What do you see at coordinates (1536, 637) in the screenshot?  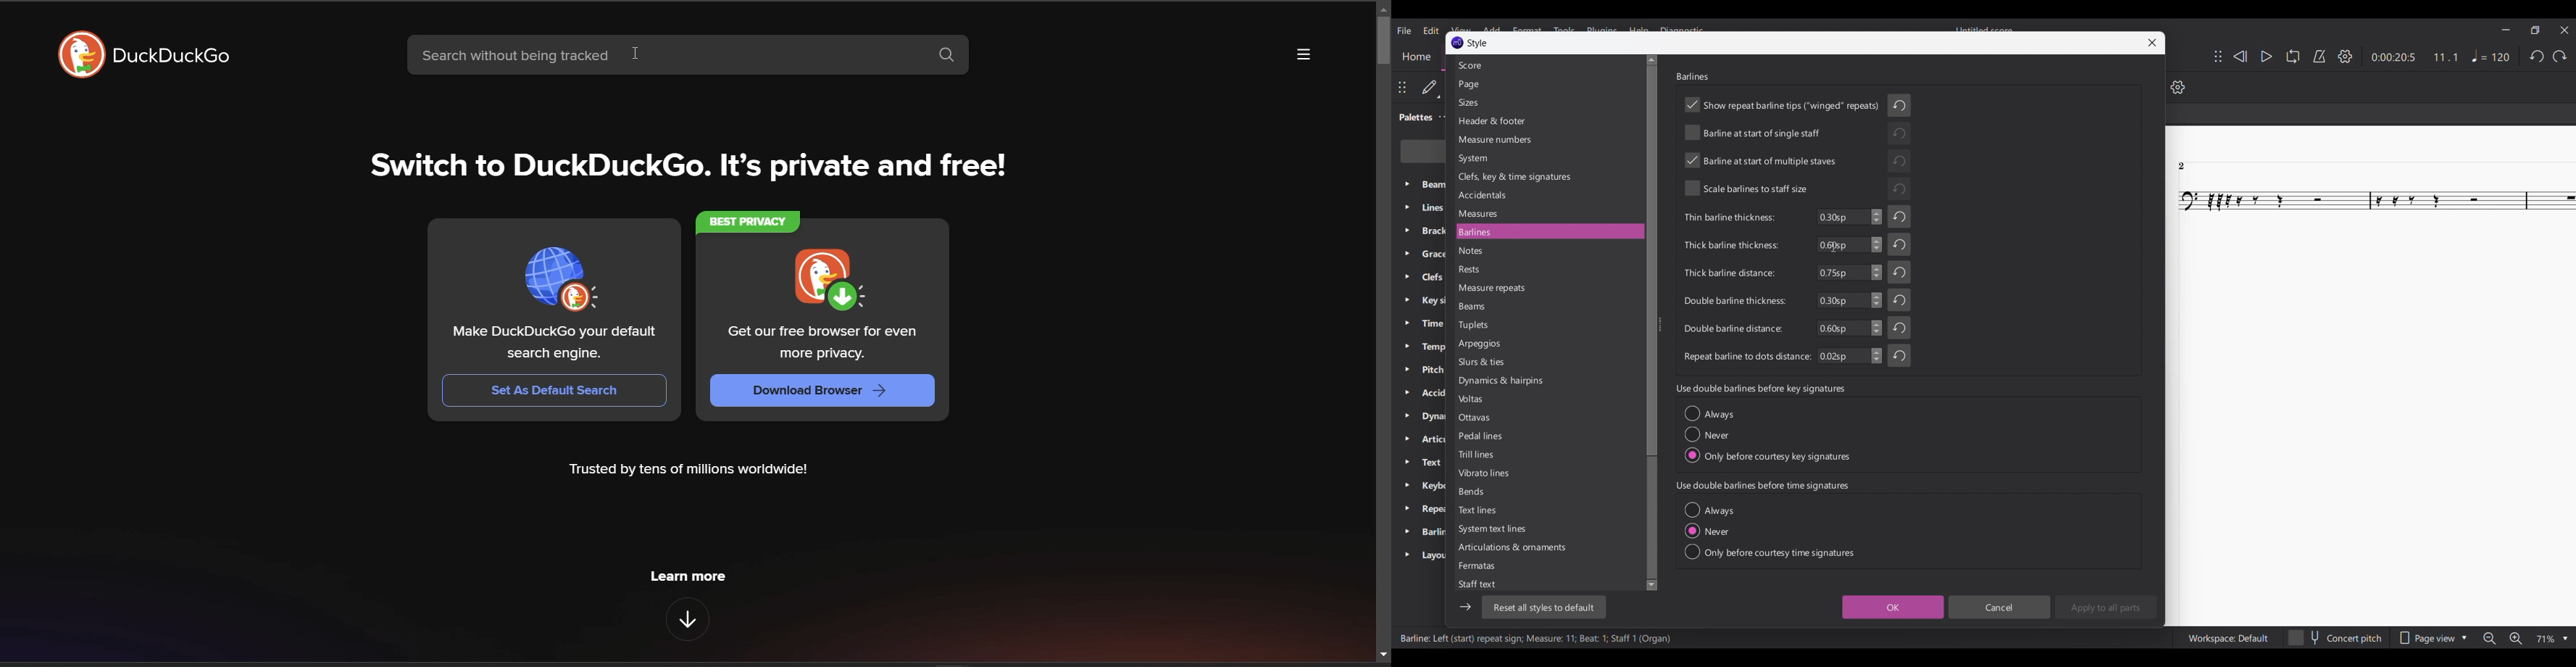 I see `Description of current selection` at bounding box center [1536, 637].